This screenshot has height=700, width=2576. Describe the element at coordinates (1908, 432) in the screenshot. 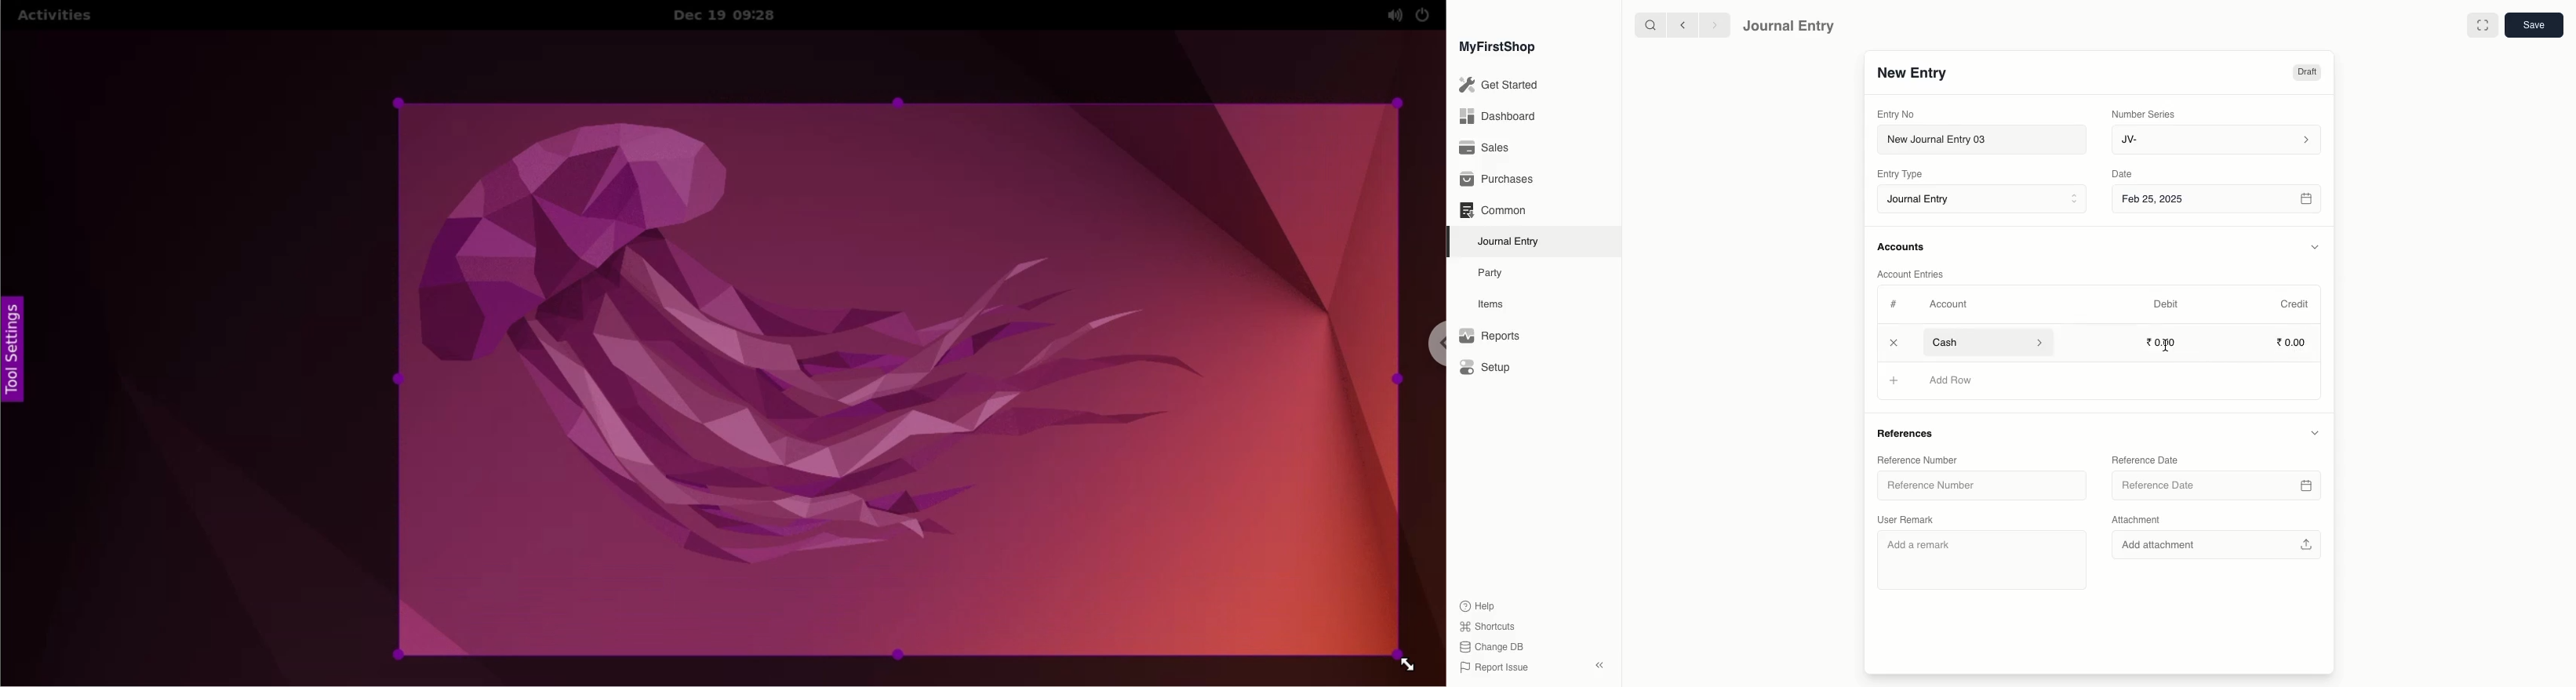

I see `References` at that location.